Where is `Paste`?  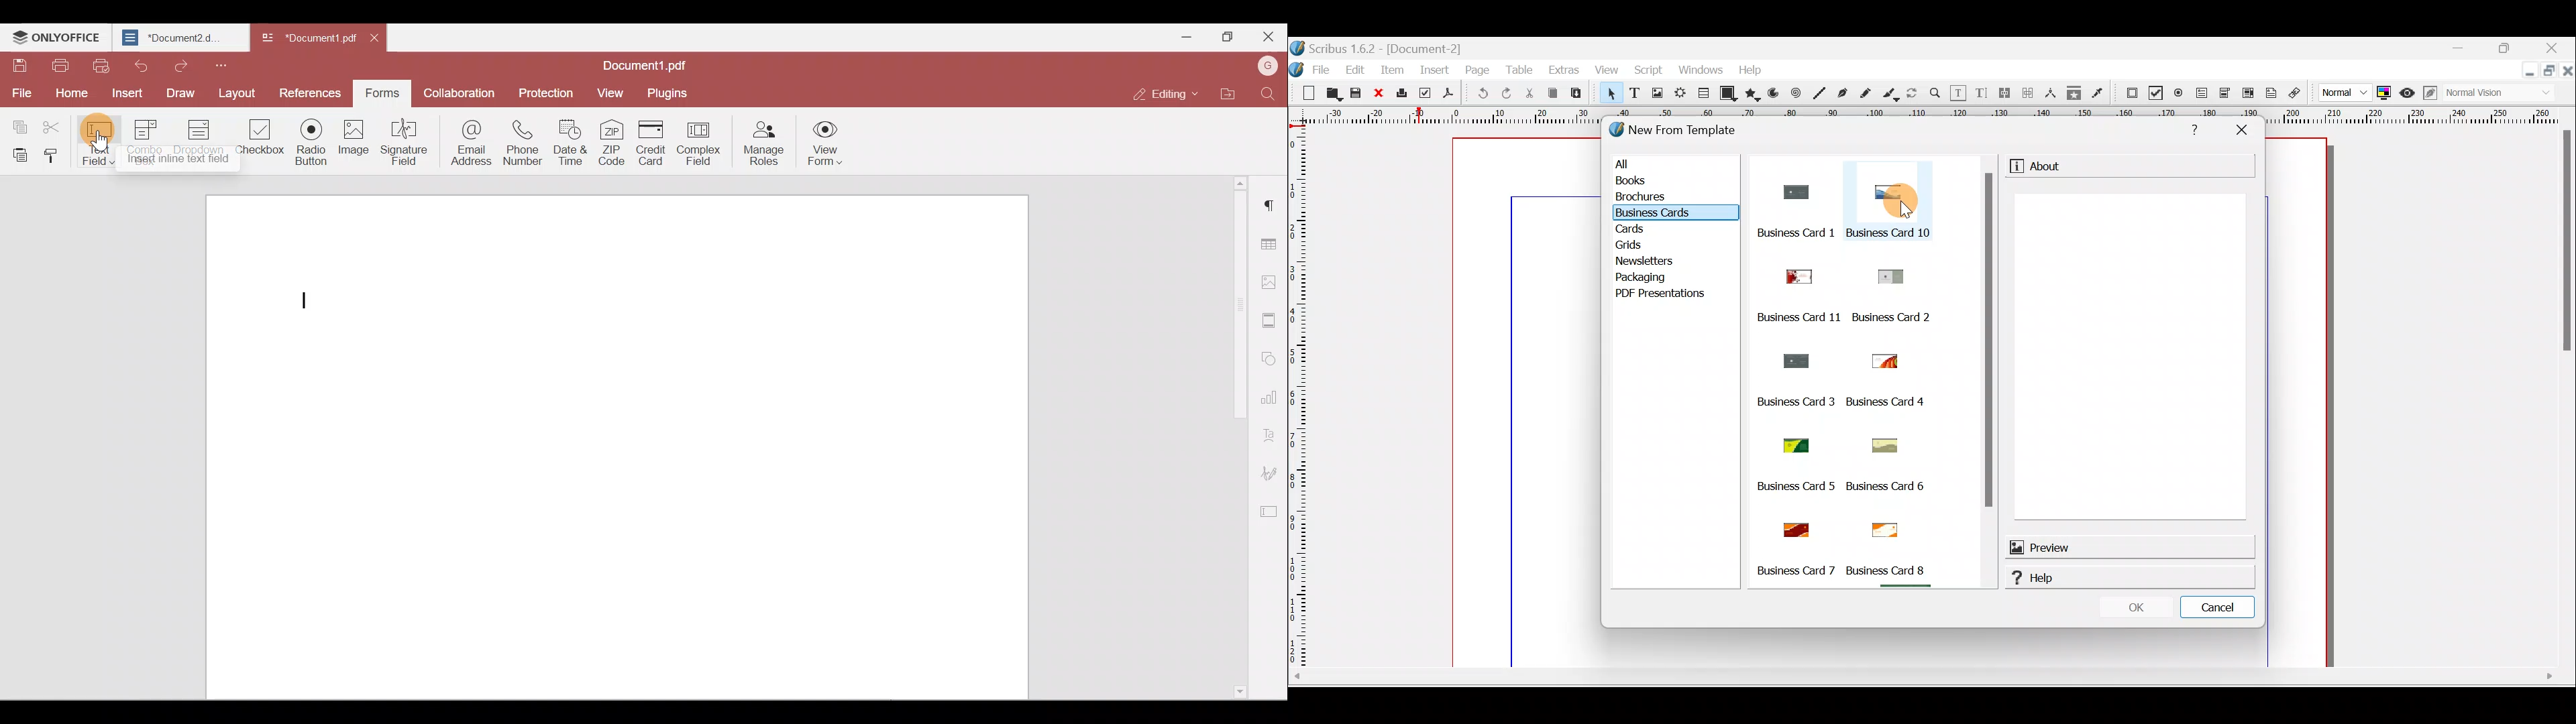 Paste is located at coordinates (1576, 93).